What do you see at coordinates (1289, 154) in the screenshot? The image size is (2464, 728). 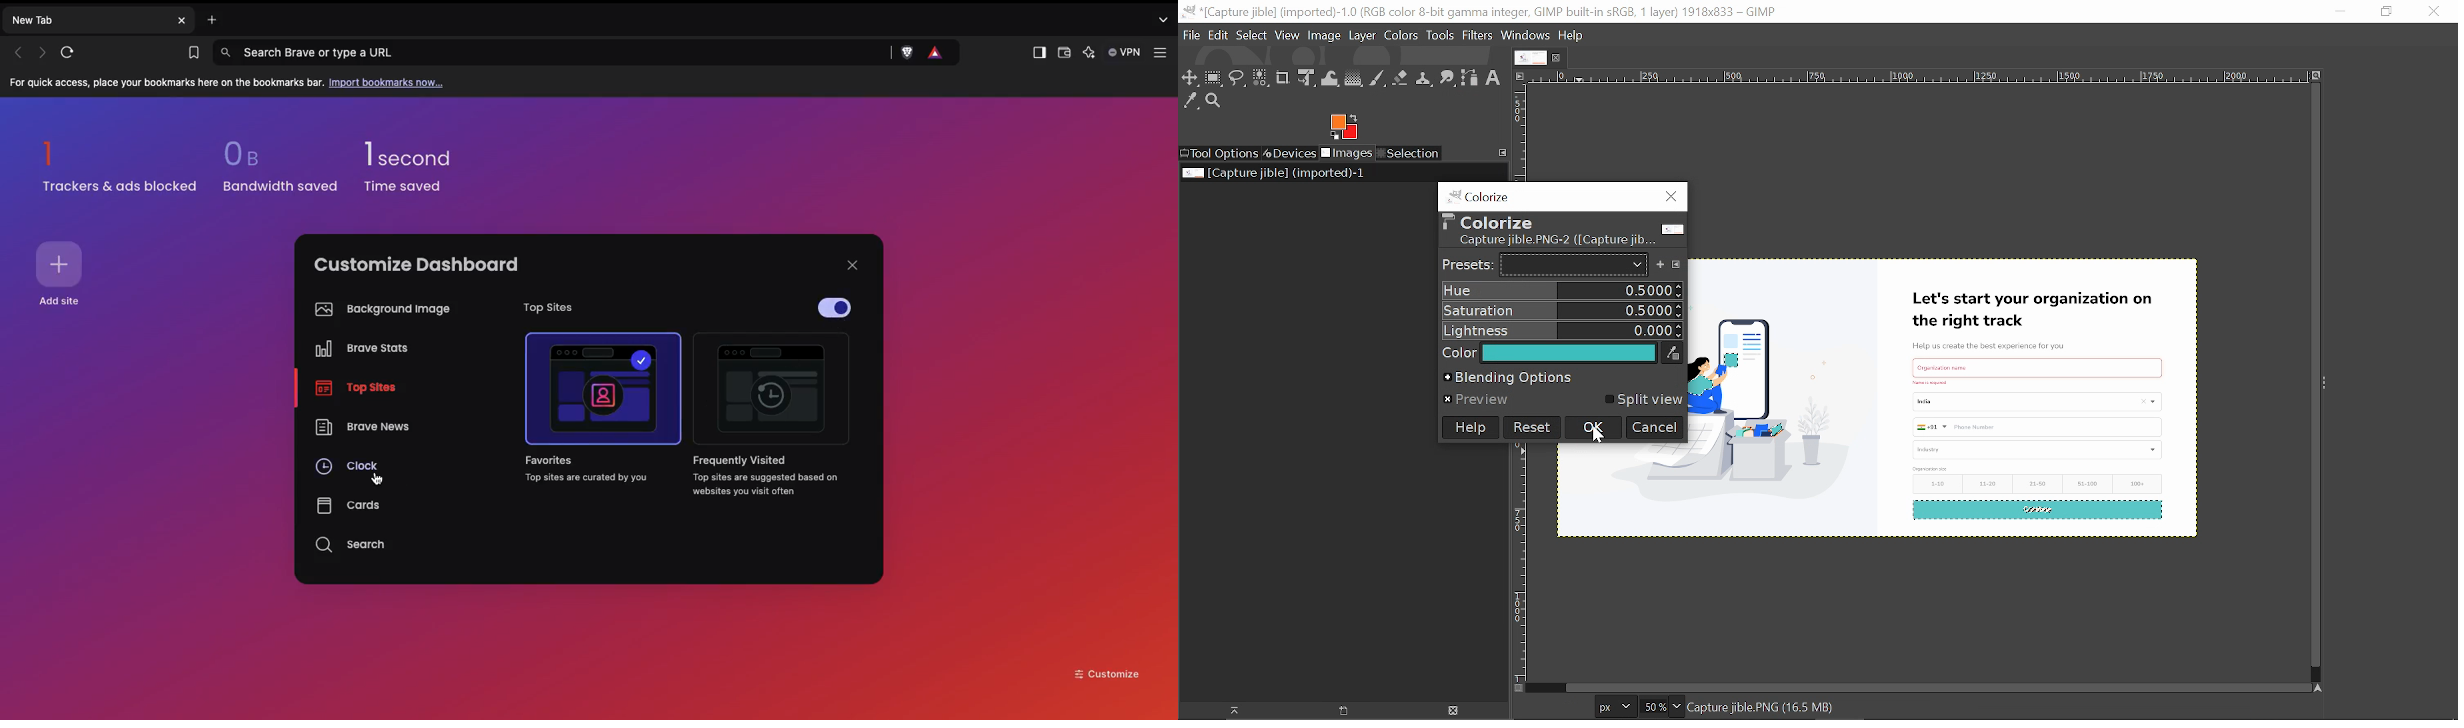 I see `Devices` at bounding box center [1289, 154].